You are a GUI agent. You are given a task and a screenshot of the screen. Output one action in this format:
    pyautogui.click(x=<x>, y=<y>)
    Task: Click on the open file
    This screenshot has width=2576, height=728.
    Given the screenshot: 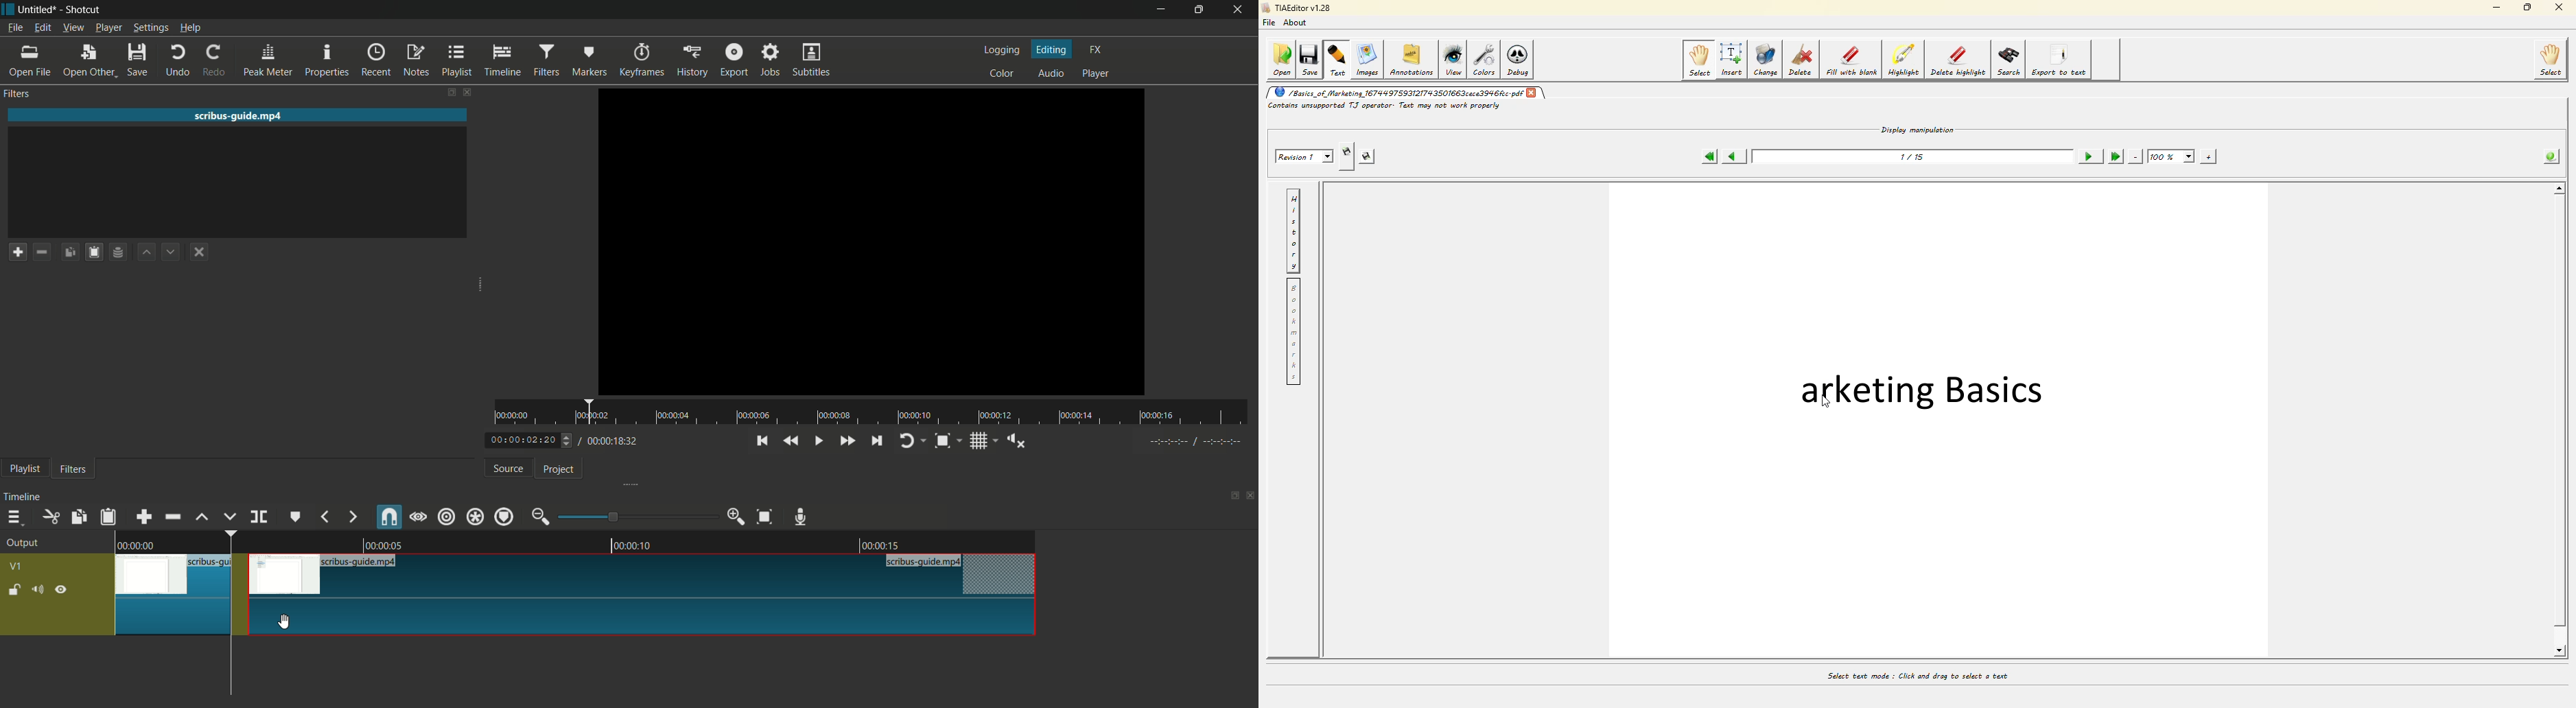 What is the action you would take?
    pyautogui.click(x=27, y=60)
    